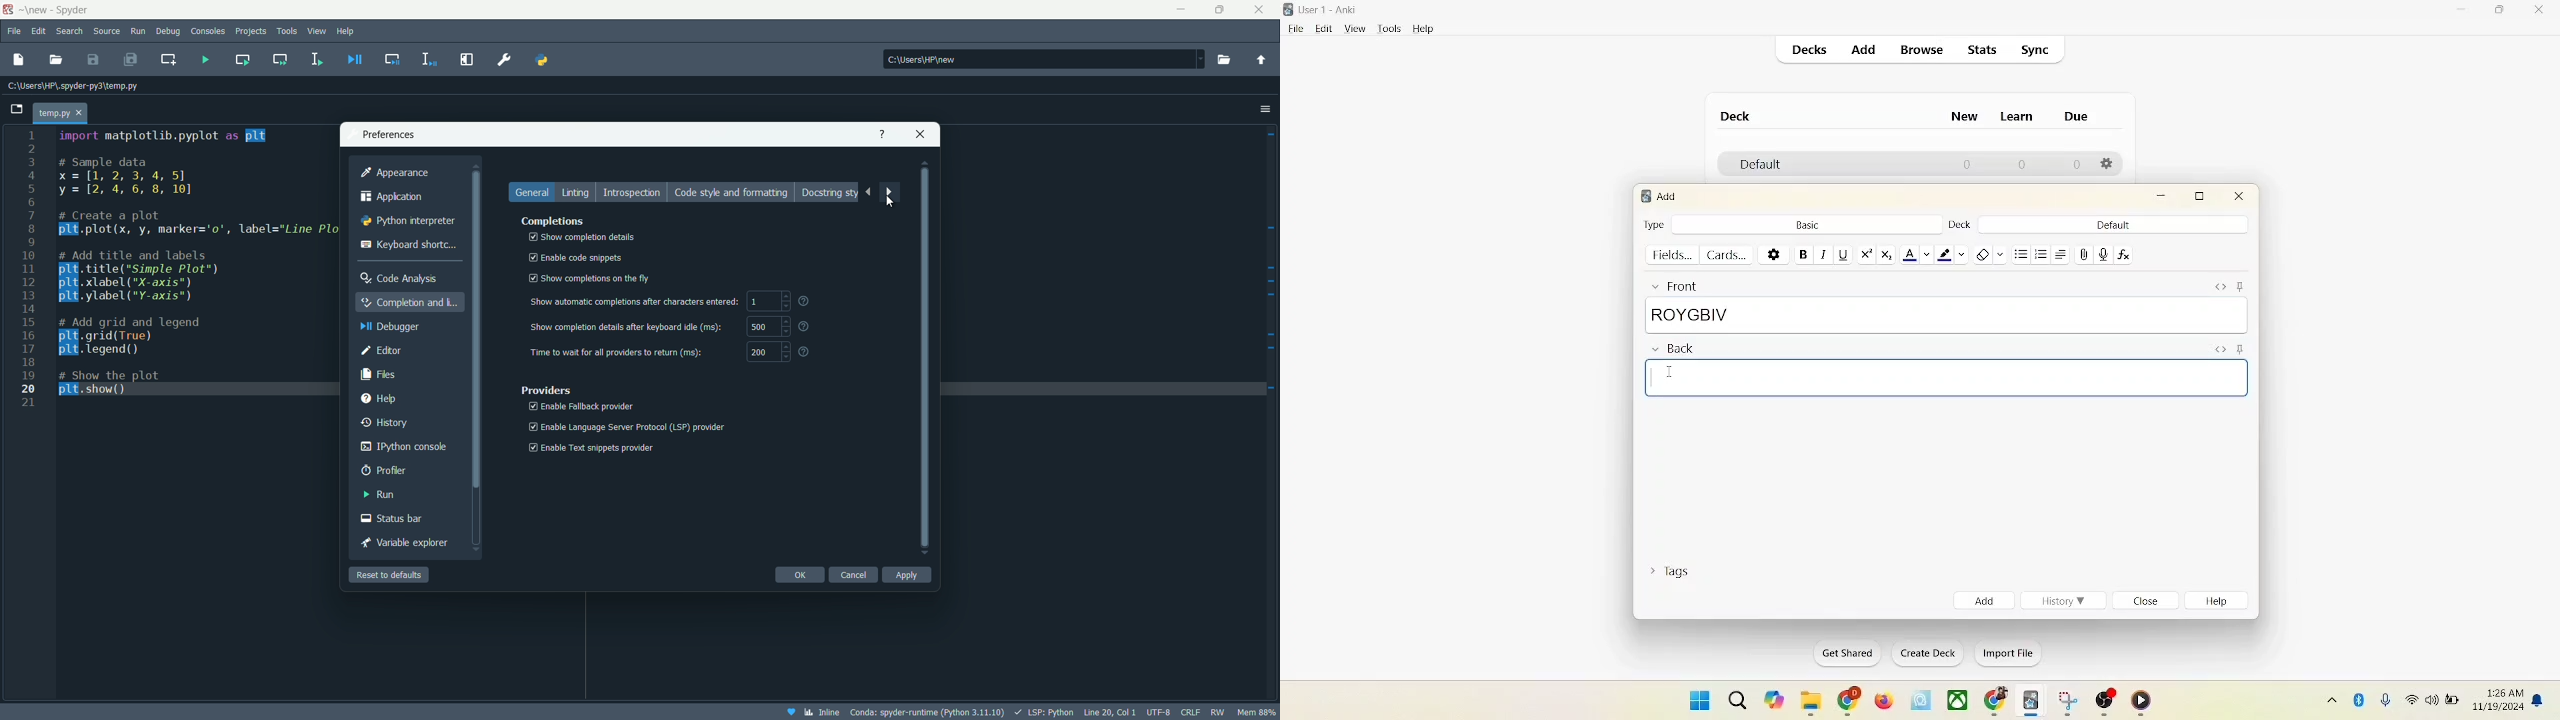 The width and height of the screenshot is (2576, 728). I want to click on add, so click(1862, 49).